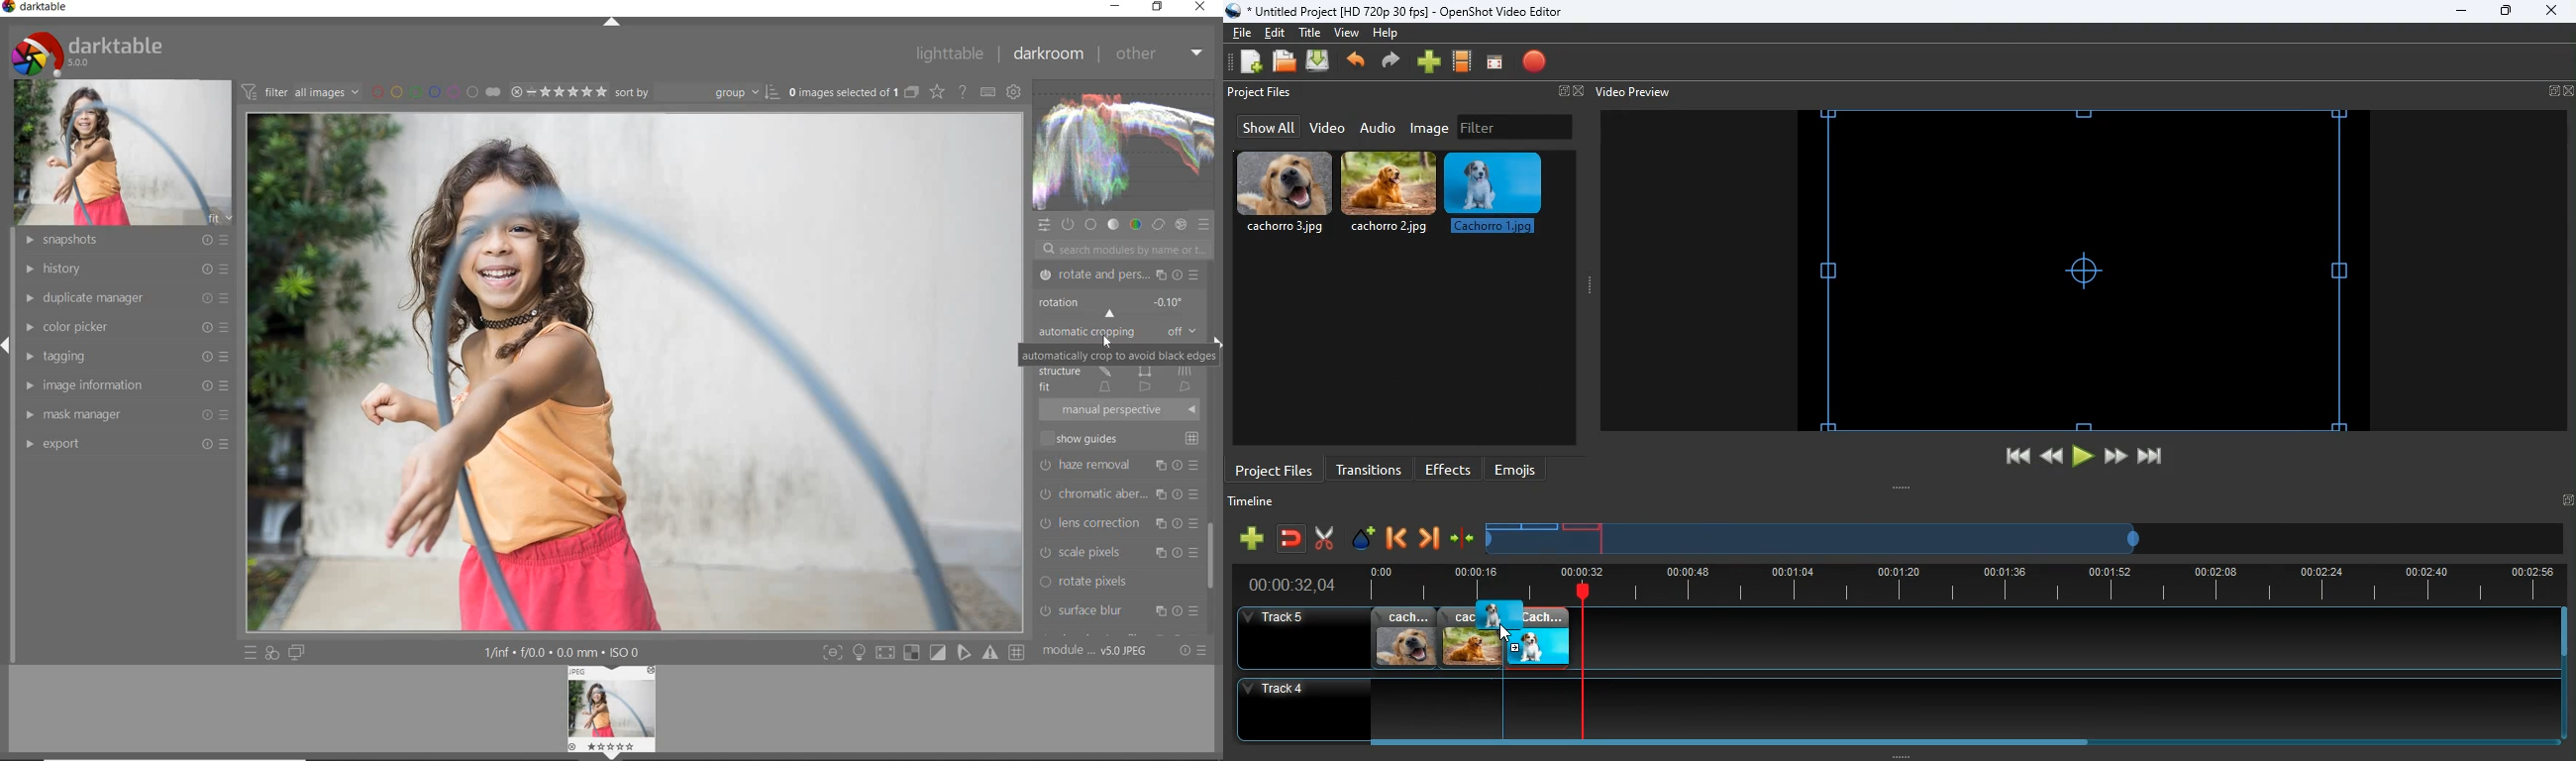 The image size is (2576, 784). I want to click on audio, so click(1379, 127).